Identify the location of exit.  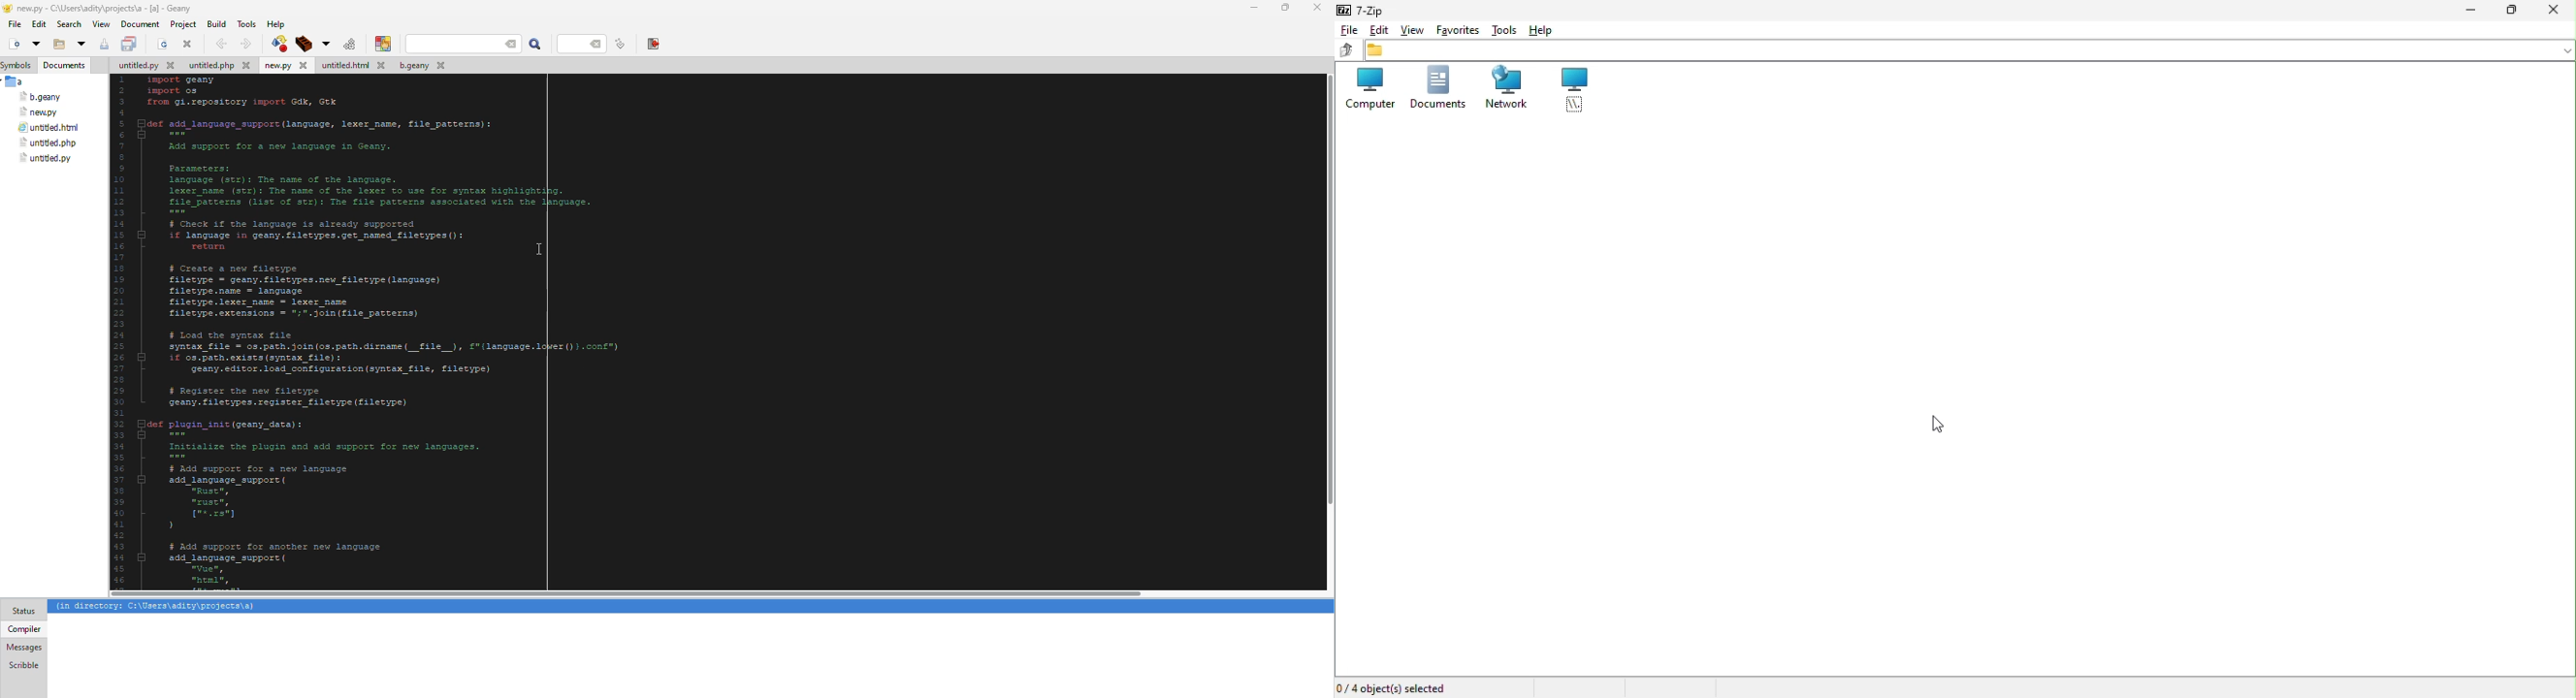
(651, 43).